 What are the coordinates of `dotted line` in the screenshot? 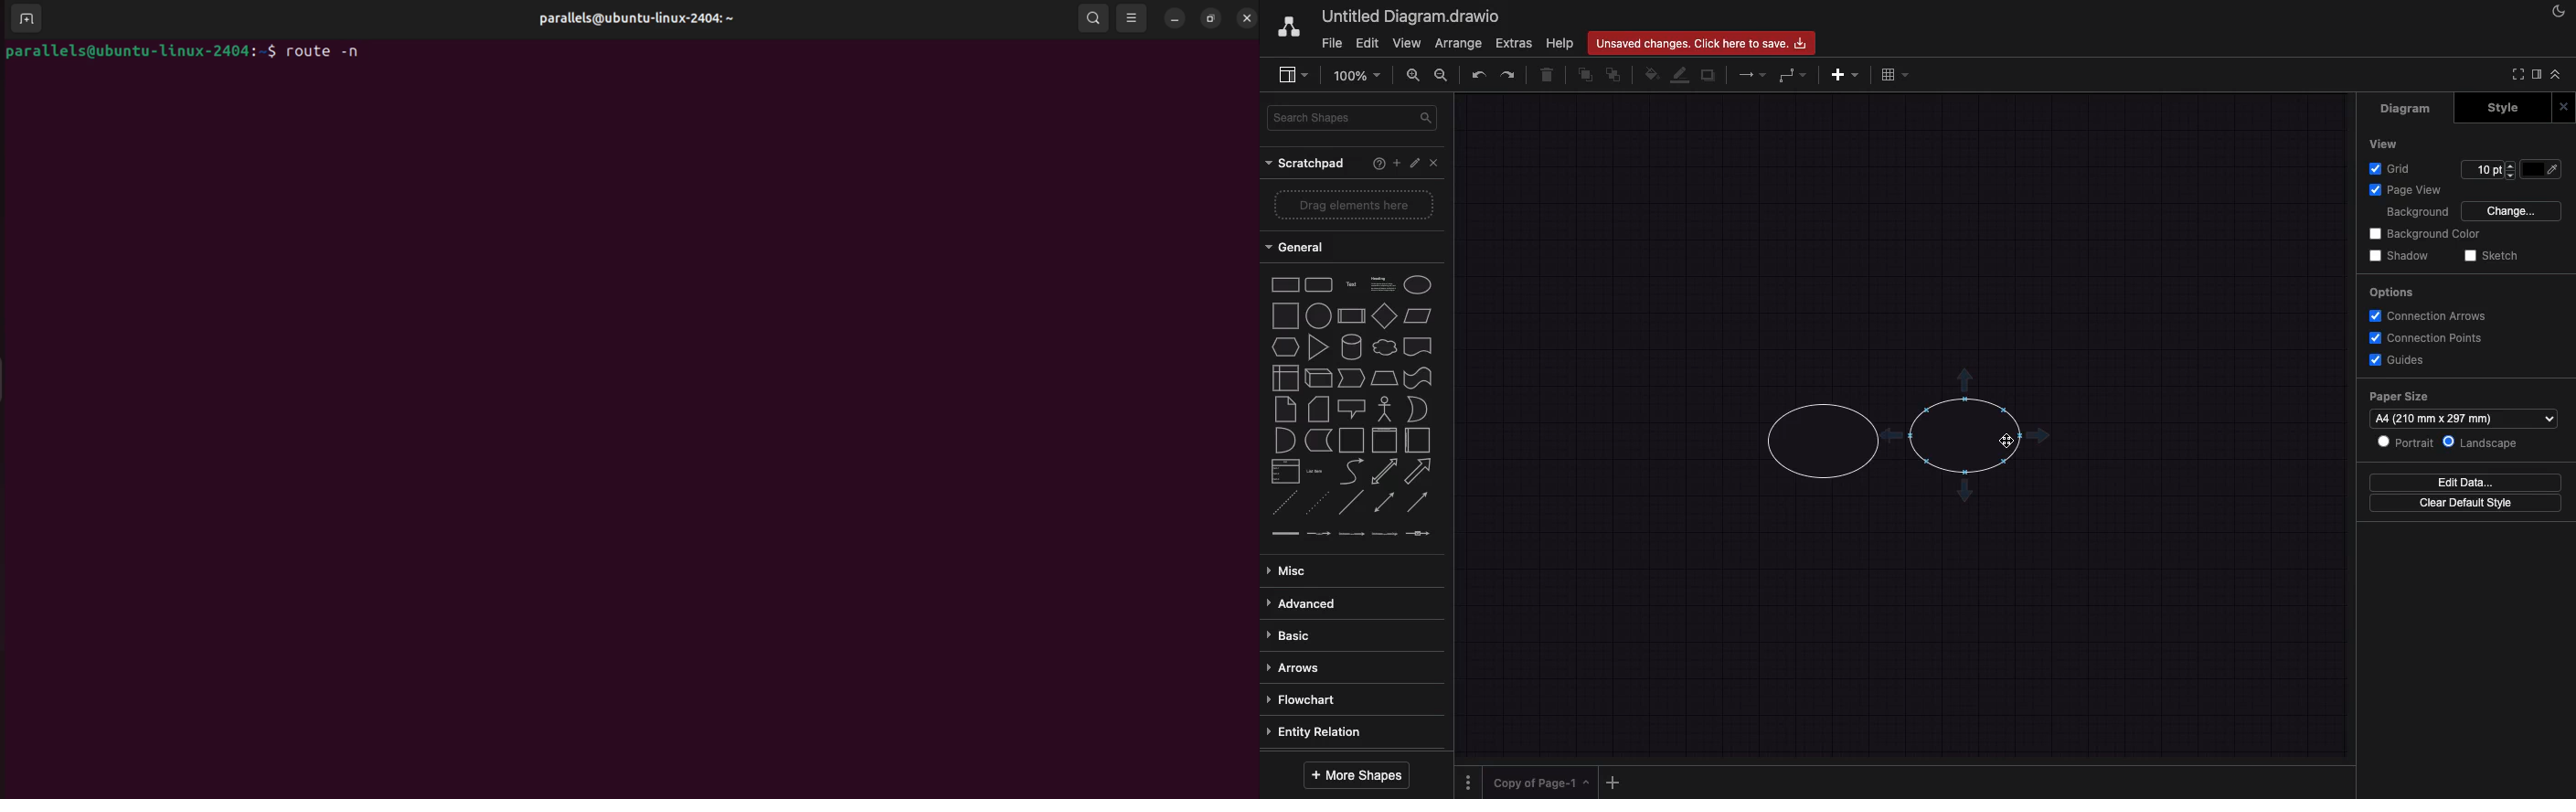 It's located at (1319, 502).